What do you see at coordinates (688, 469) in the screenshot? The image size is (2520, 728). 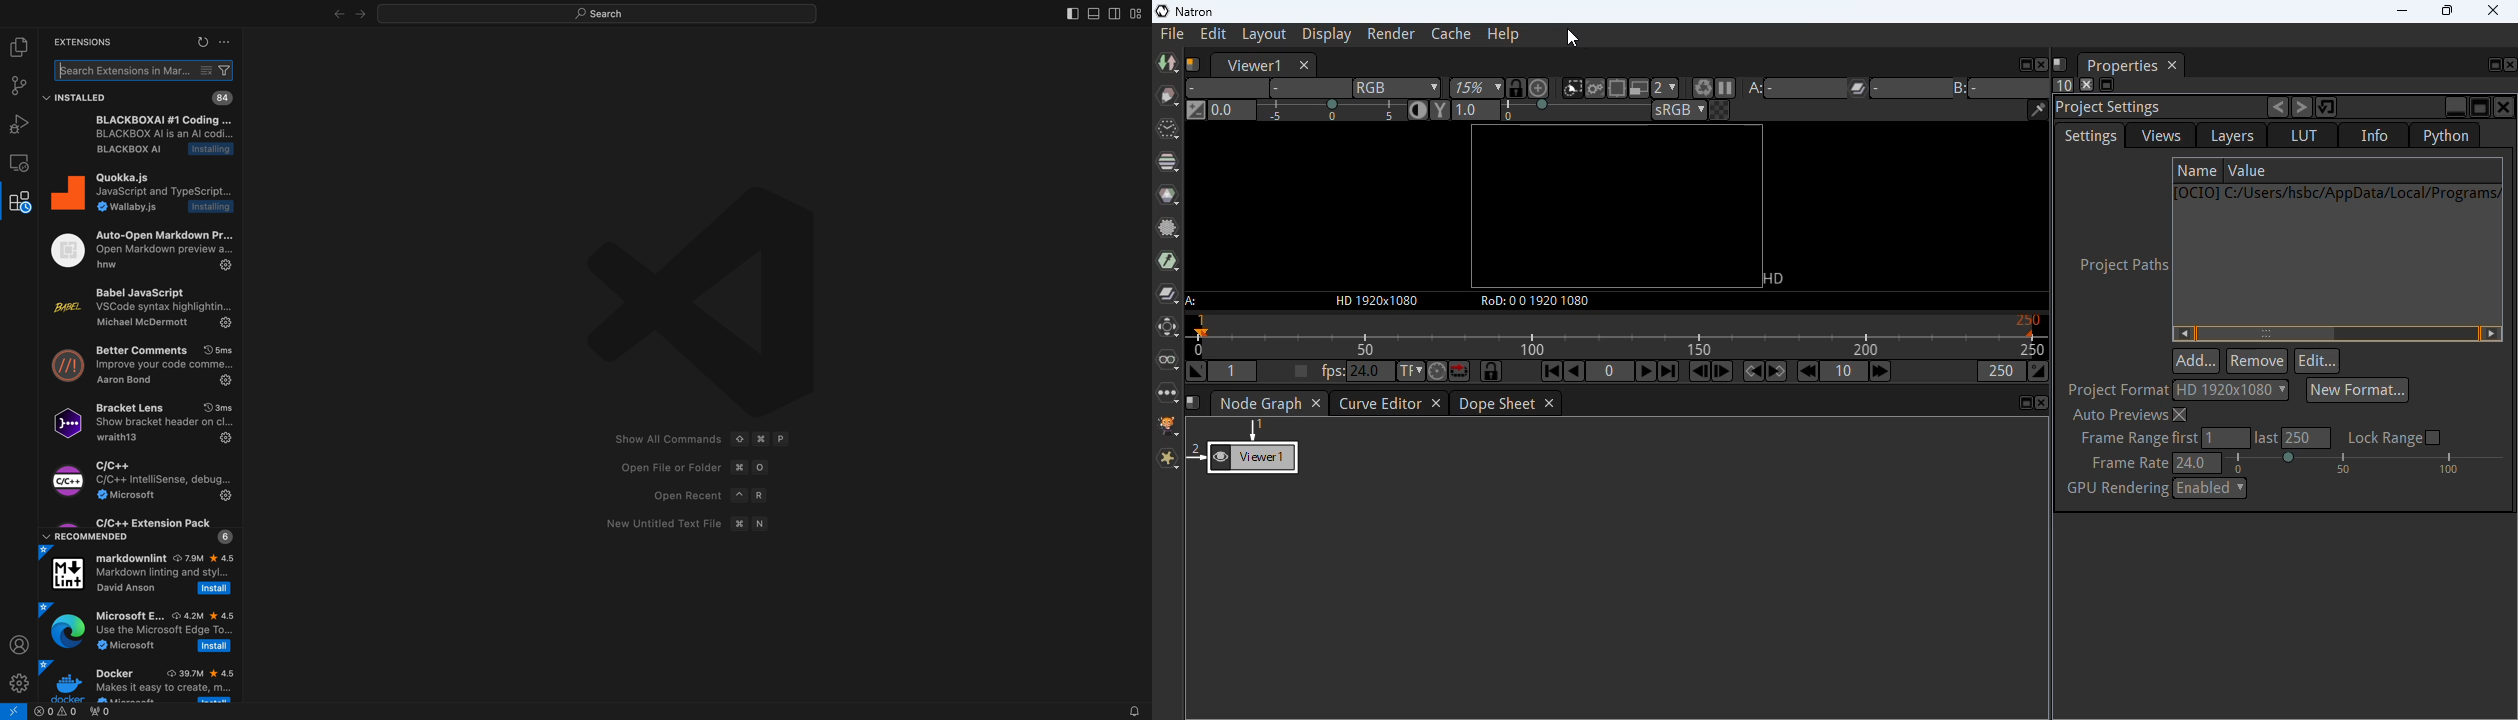 I see `open file or folder` at bounding box center [688, 469].